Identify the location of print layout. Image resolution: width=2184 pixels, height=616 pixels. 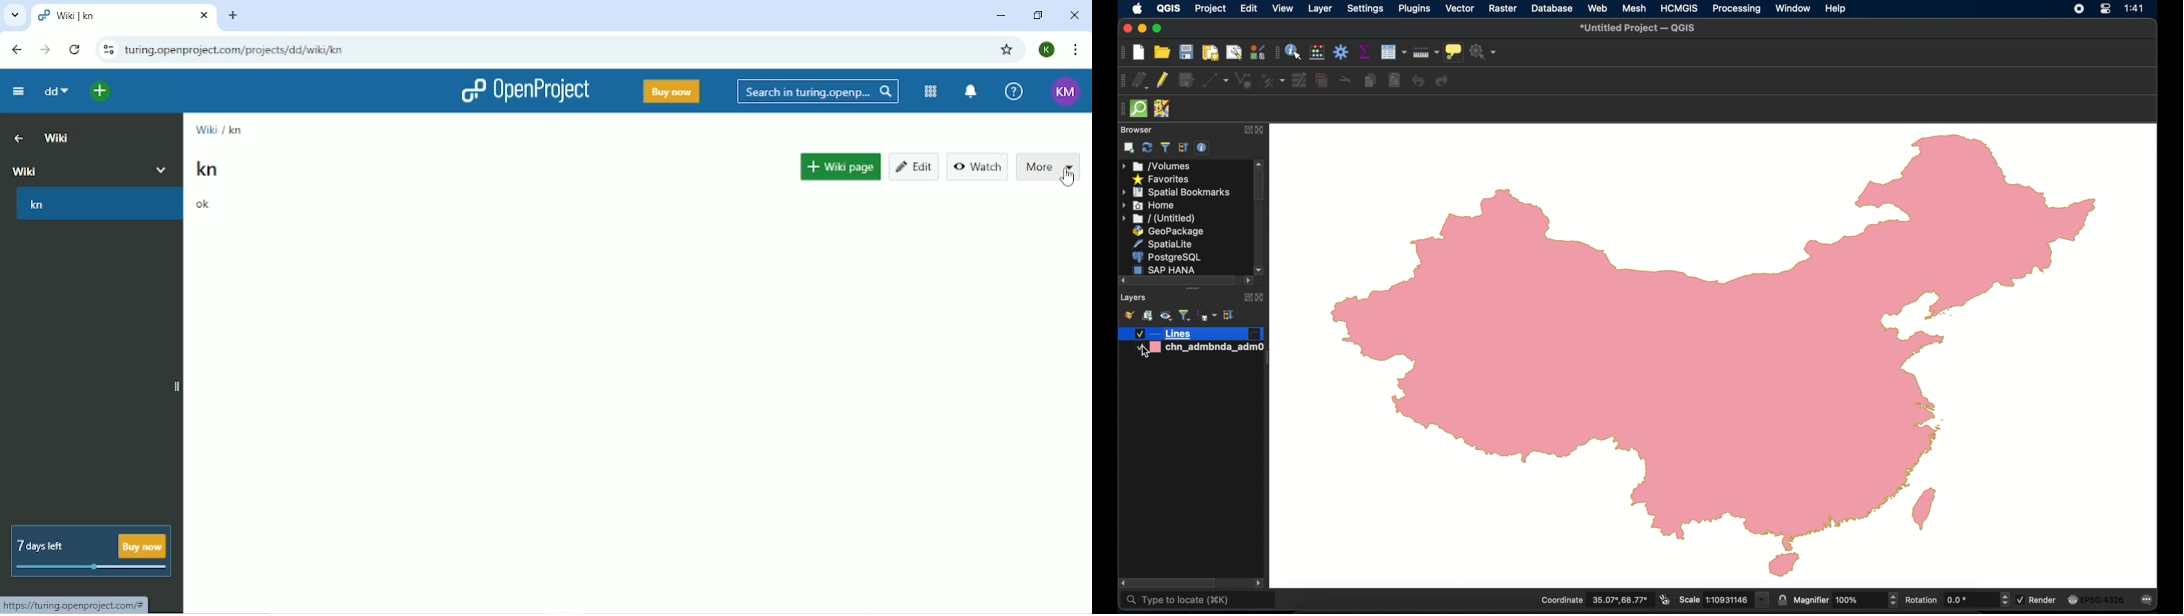
(1209, 52).